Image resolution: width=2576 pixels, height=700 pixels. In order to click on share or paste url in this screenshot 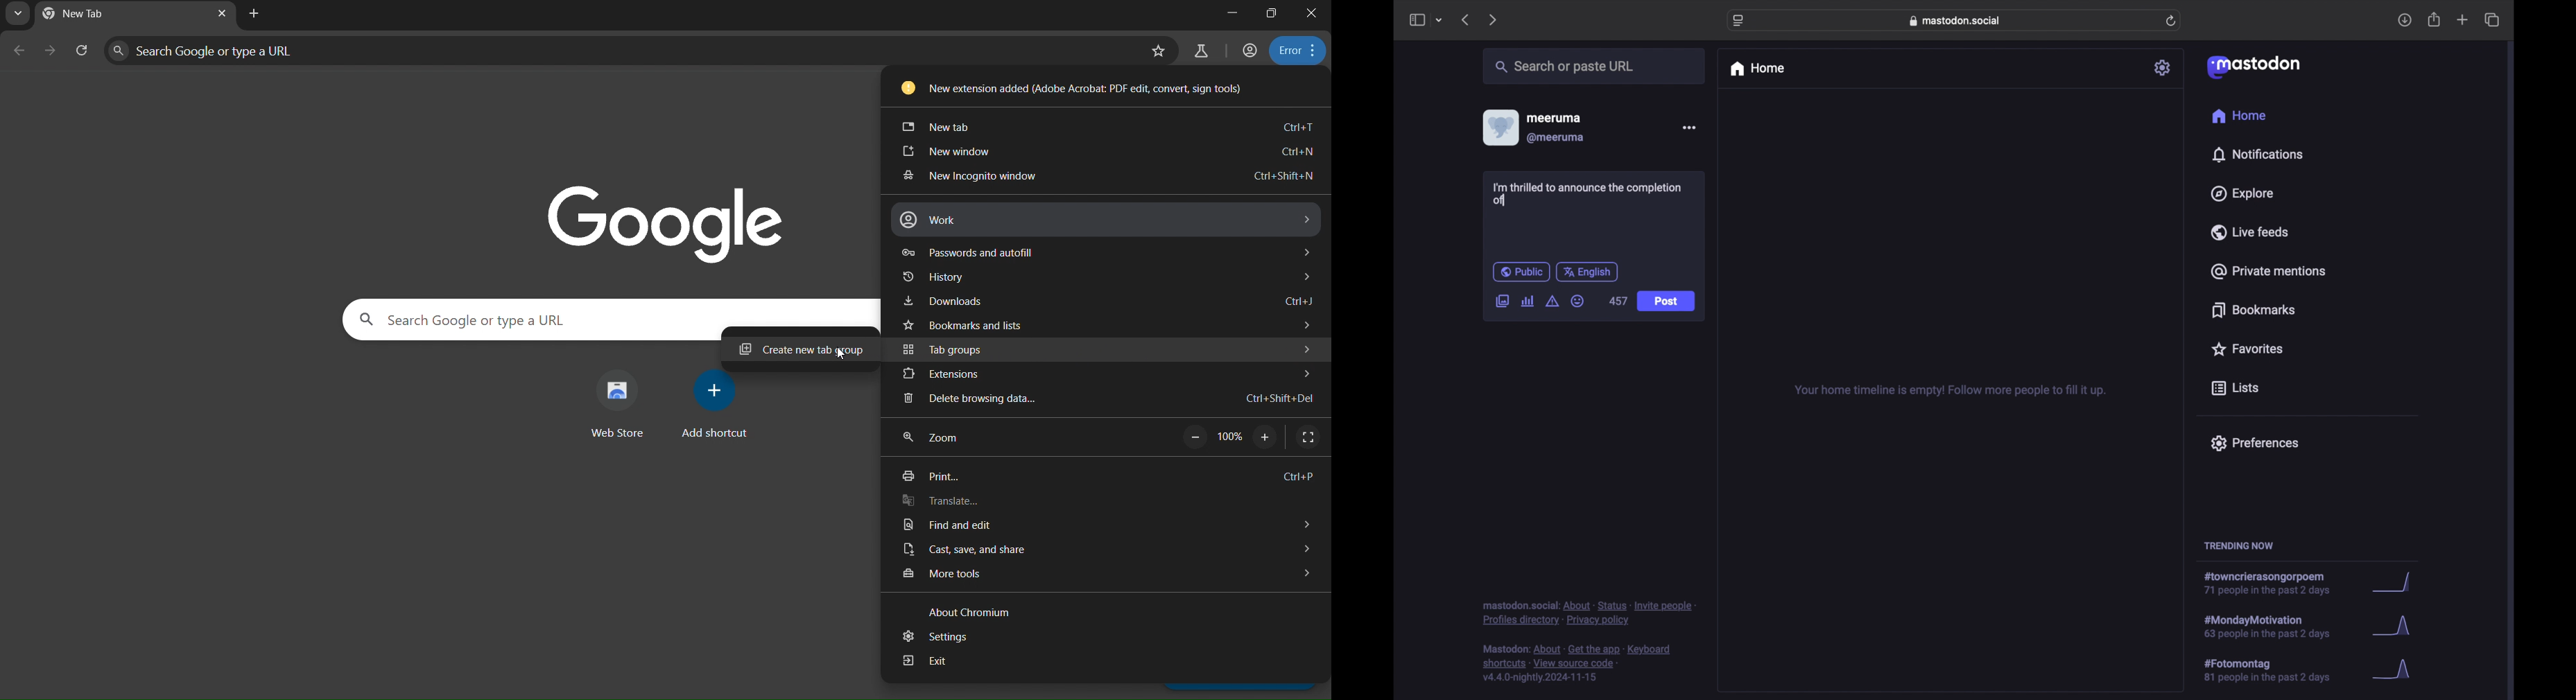, I will do `click(1565, 66)`.